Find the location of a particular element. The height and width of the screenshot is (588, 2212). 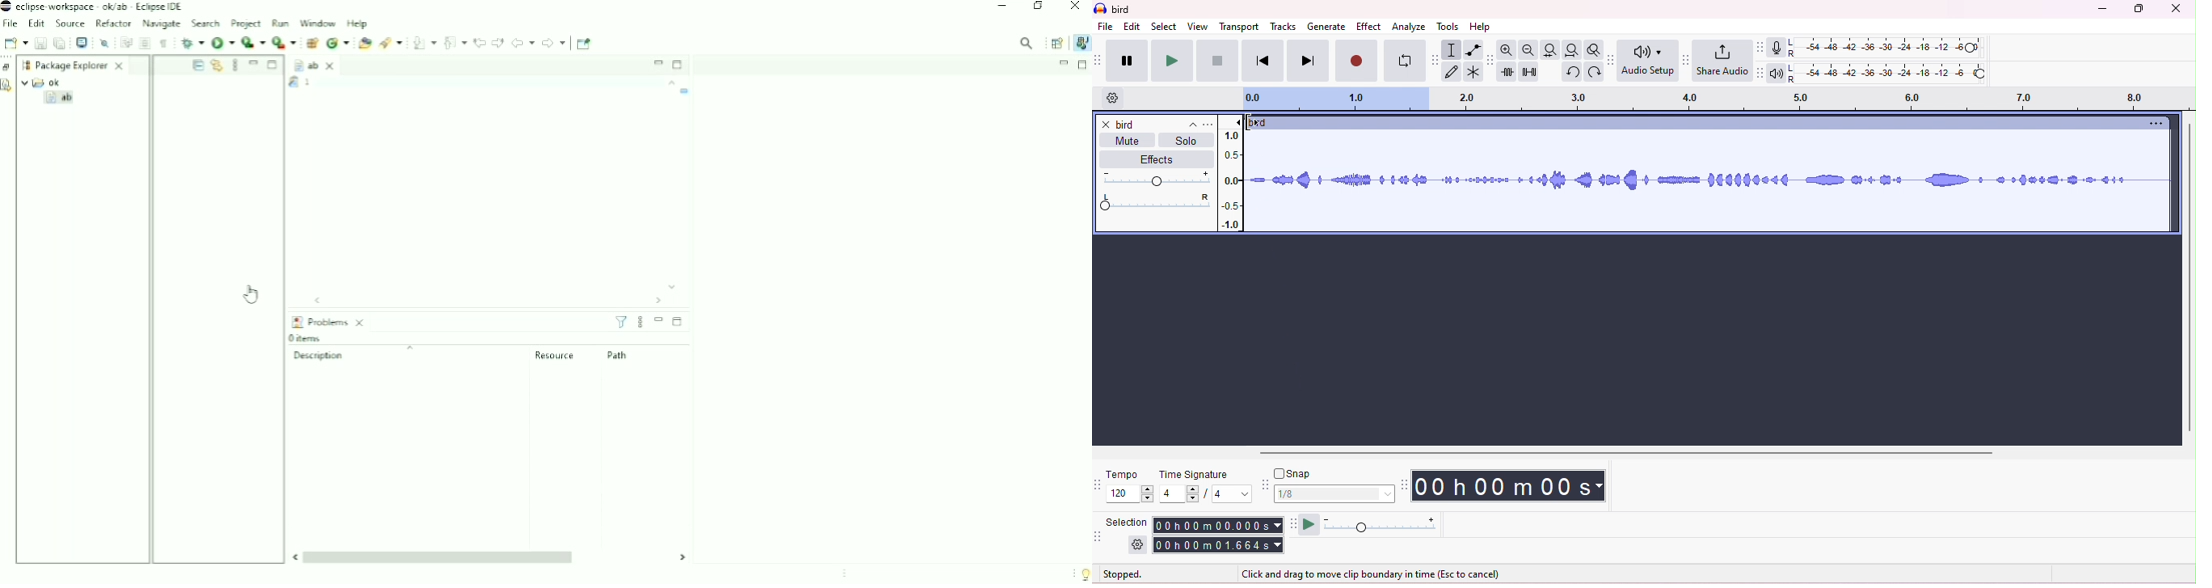

Save is located at coordinates (40, 43).